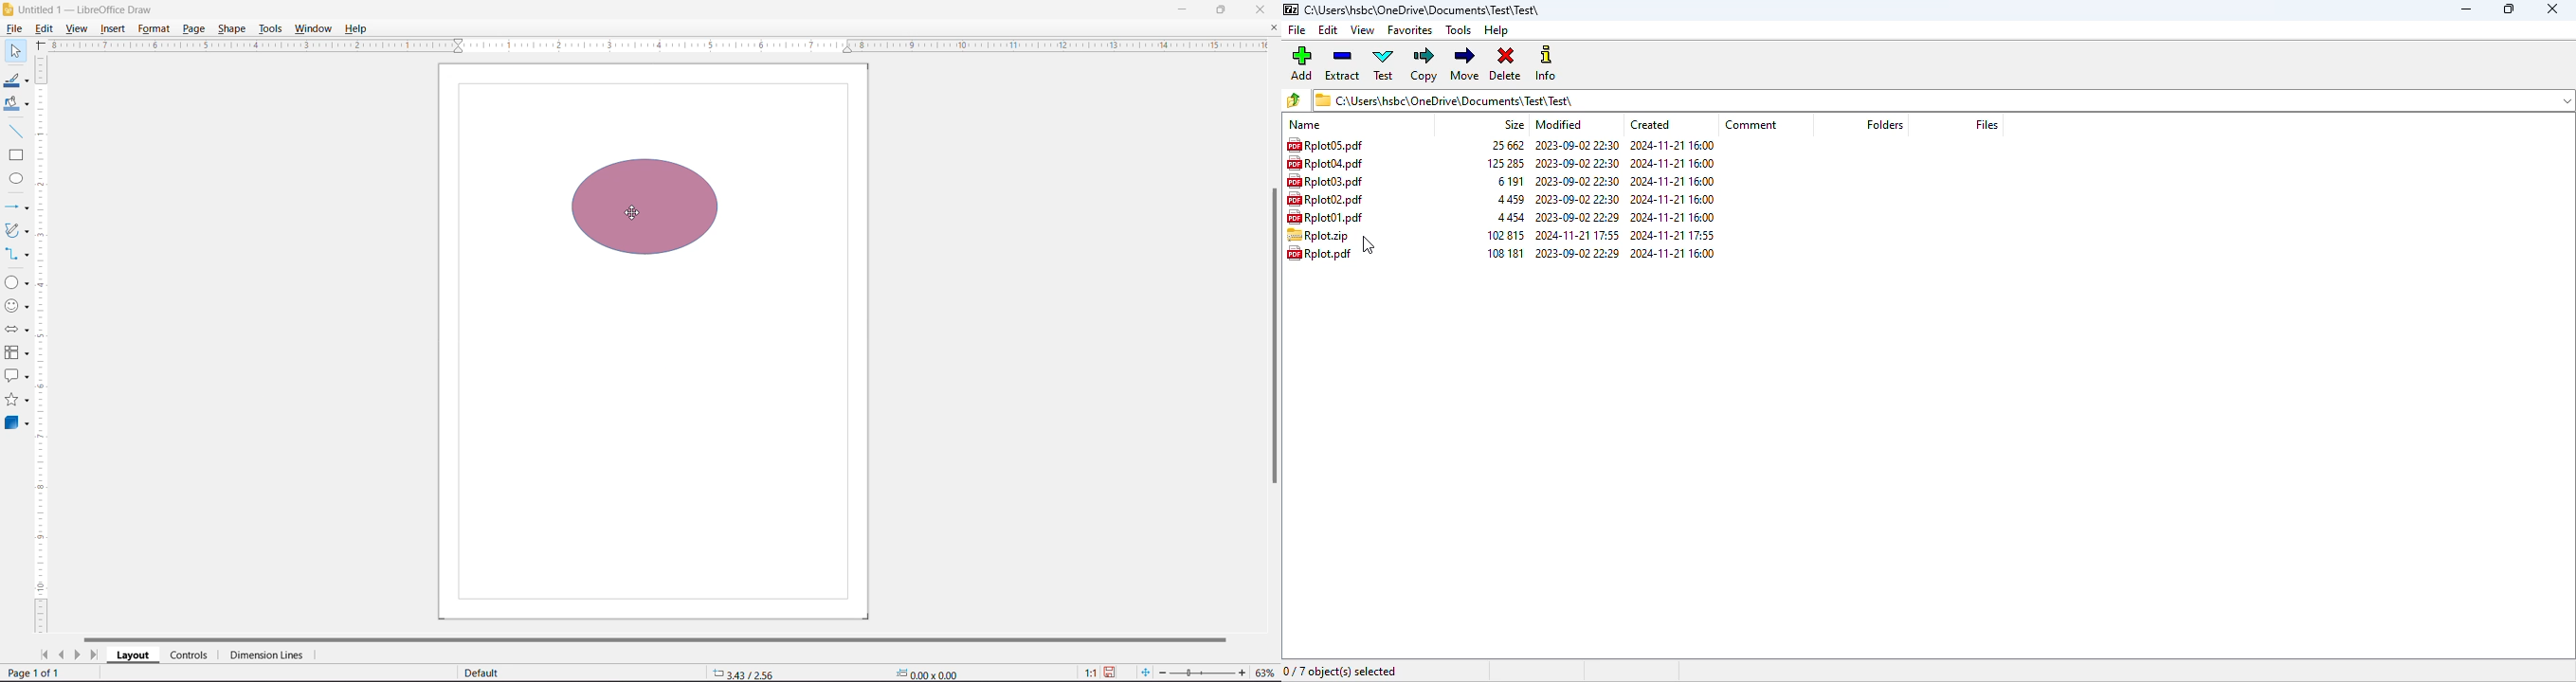  What do you see at coordinates (1410, 29) in the screenshot?
I see `favorites` at bounding box center [1410, 29].